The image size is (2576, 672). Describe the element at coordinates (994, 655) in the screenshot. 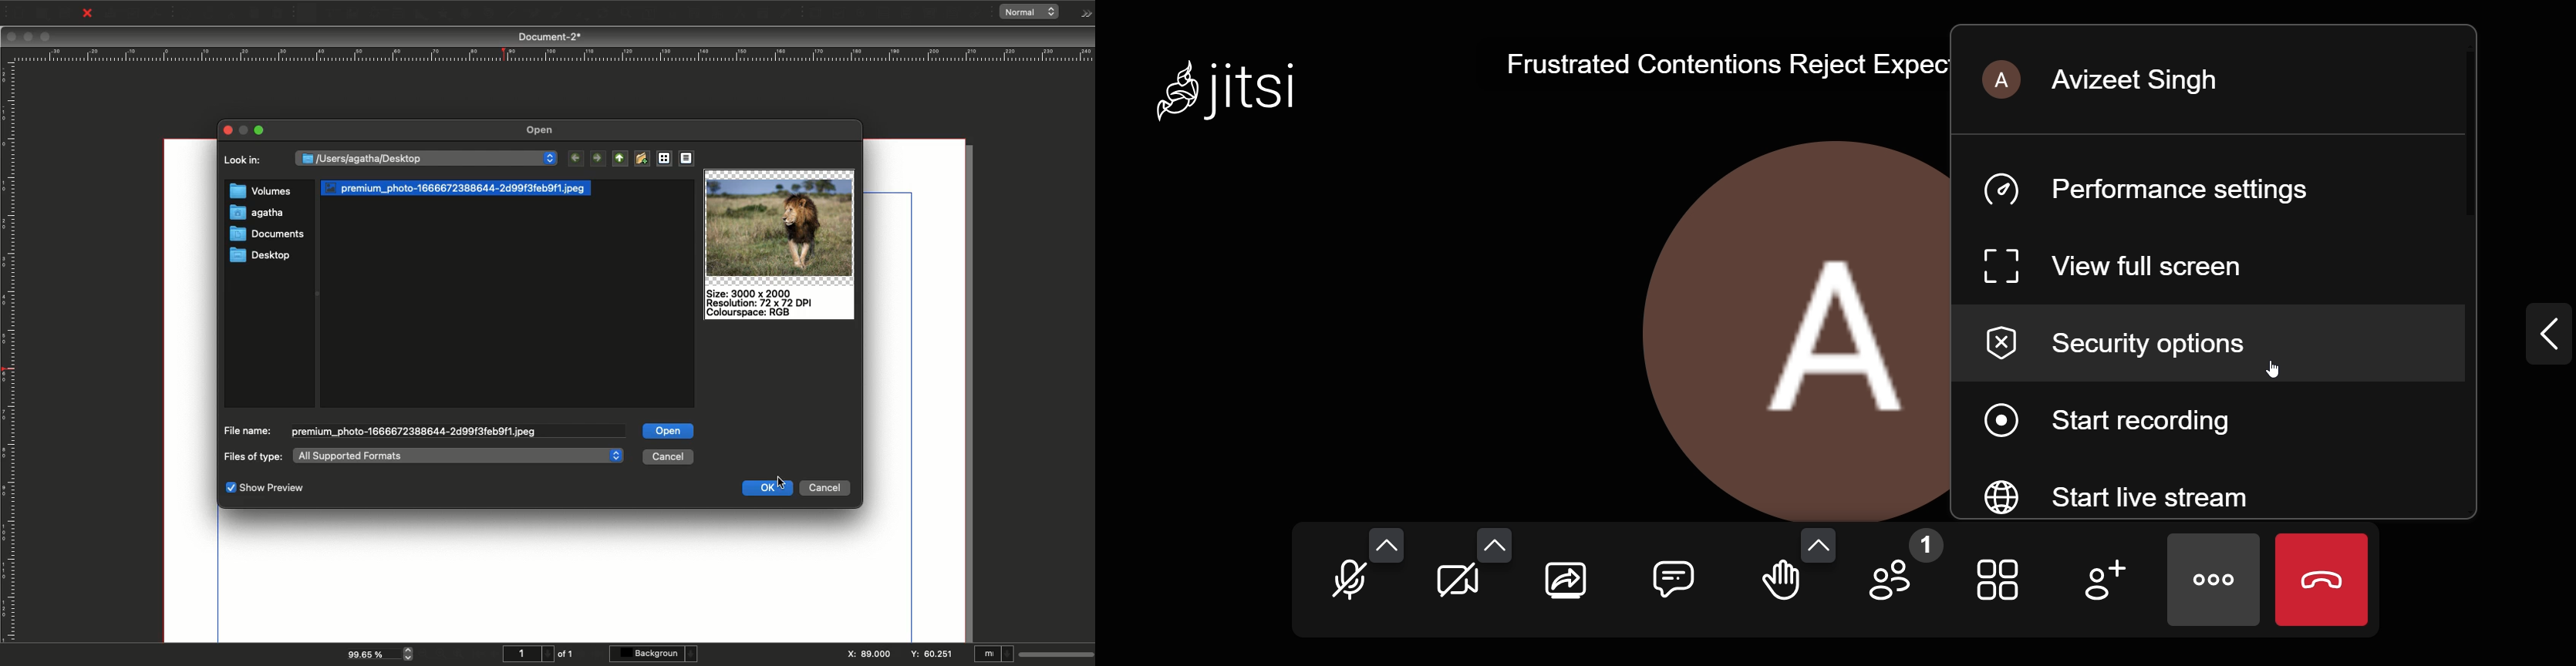

I see `mI` at that location.